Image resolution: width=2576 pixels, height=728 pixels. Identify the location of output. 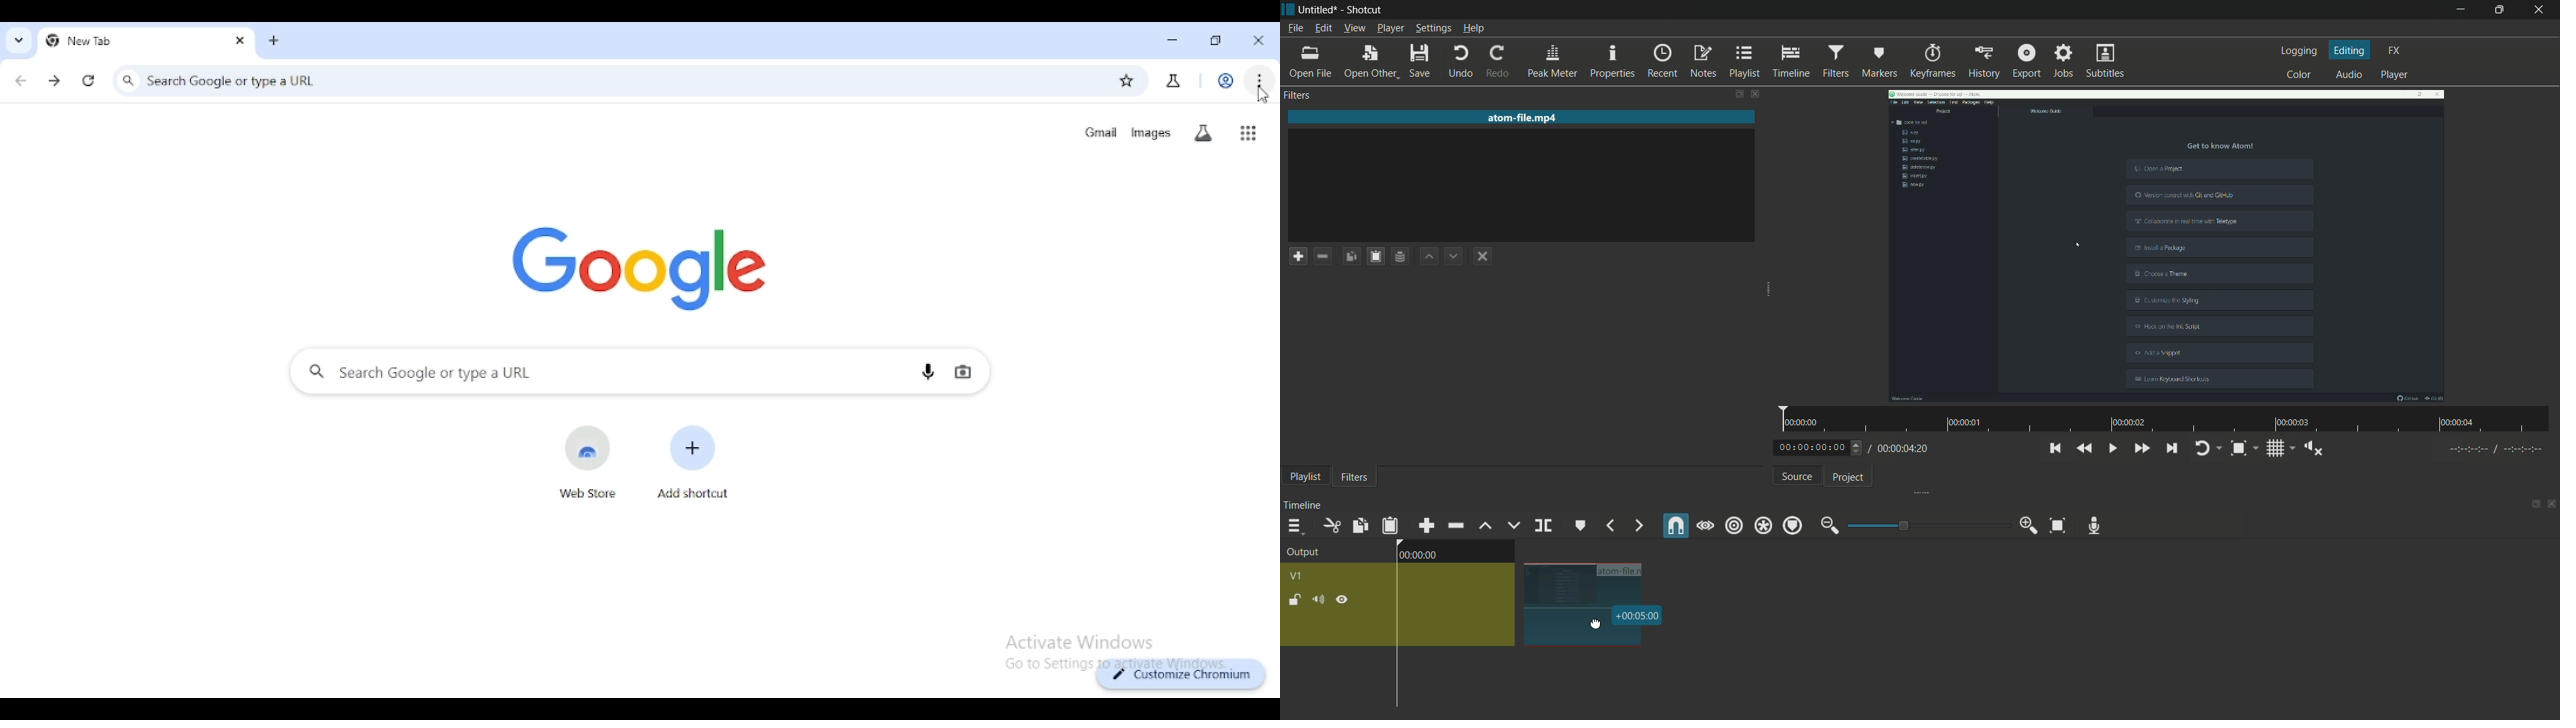
(1302, 552).